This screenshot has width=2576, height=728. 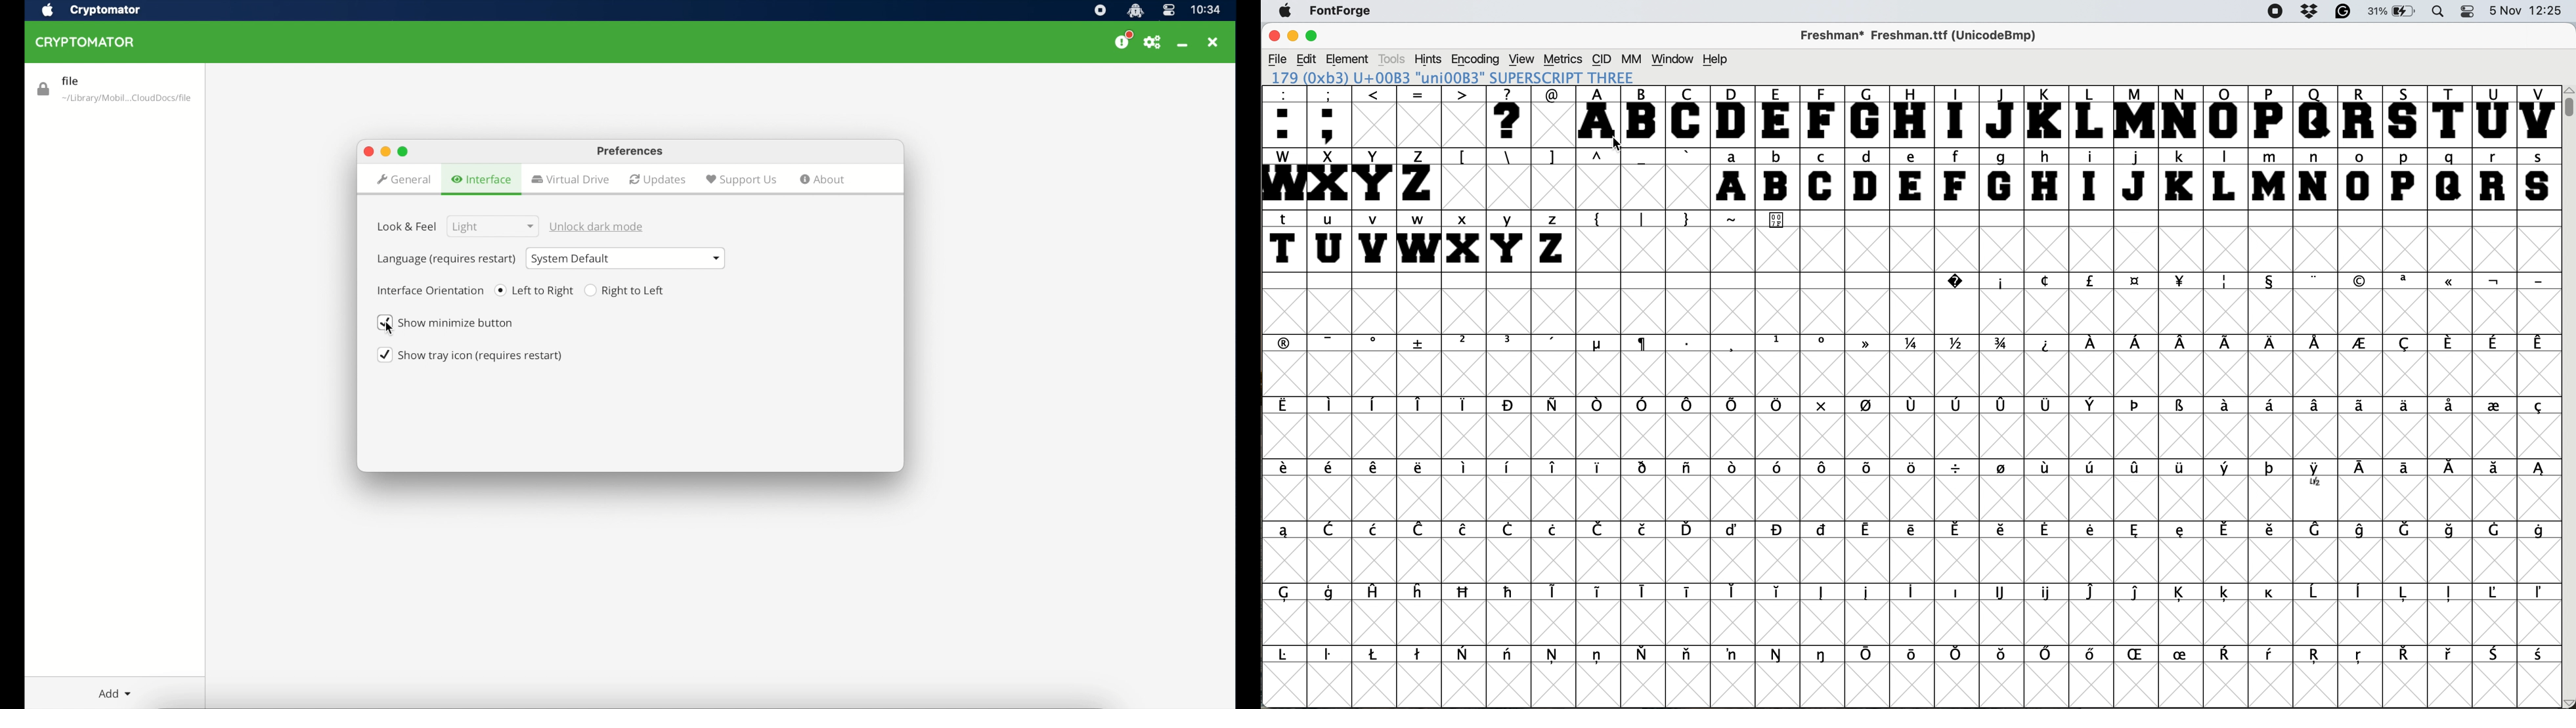 What do you see at coordinates (2360, 344) in the screenshot?
I see `symbol` at bounding box center [2360, 344].